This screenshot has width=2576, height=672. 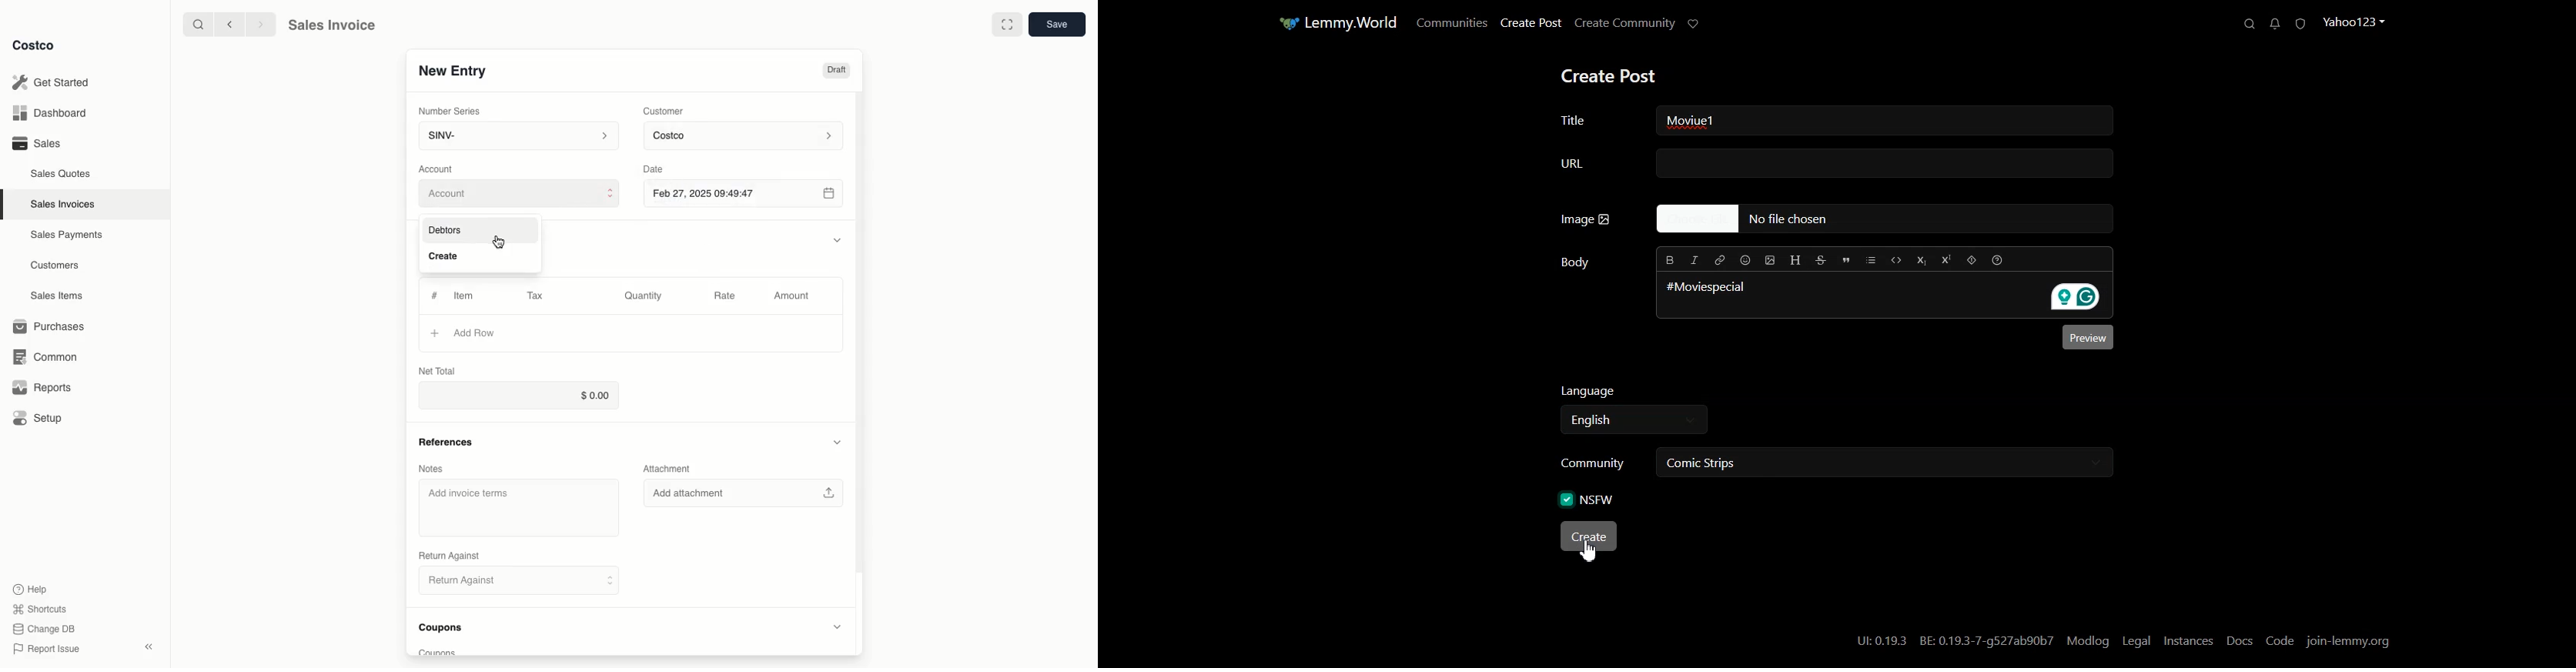 I want to click on SINV-, so click(x=516, y=137).